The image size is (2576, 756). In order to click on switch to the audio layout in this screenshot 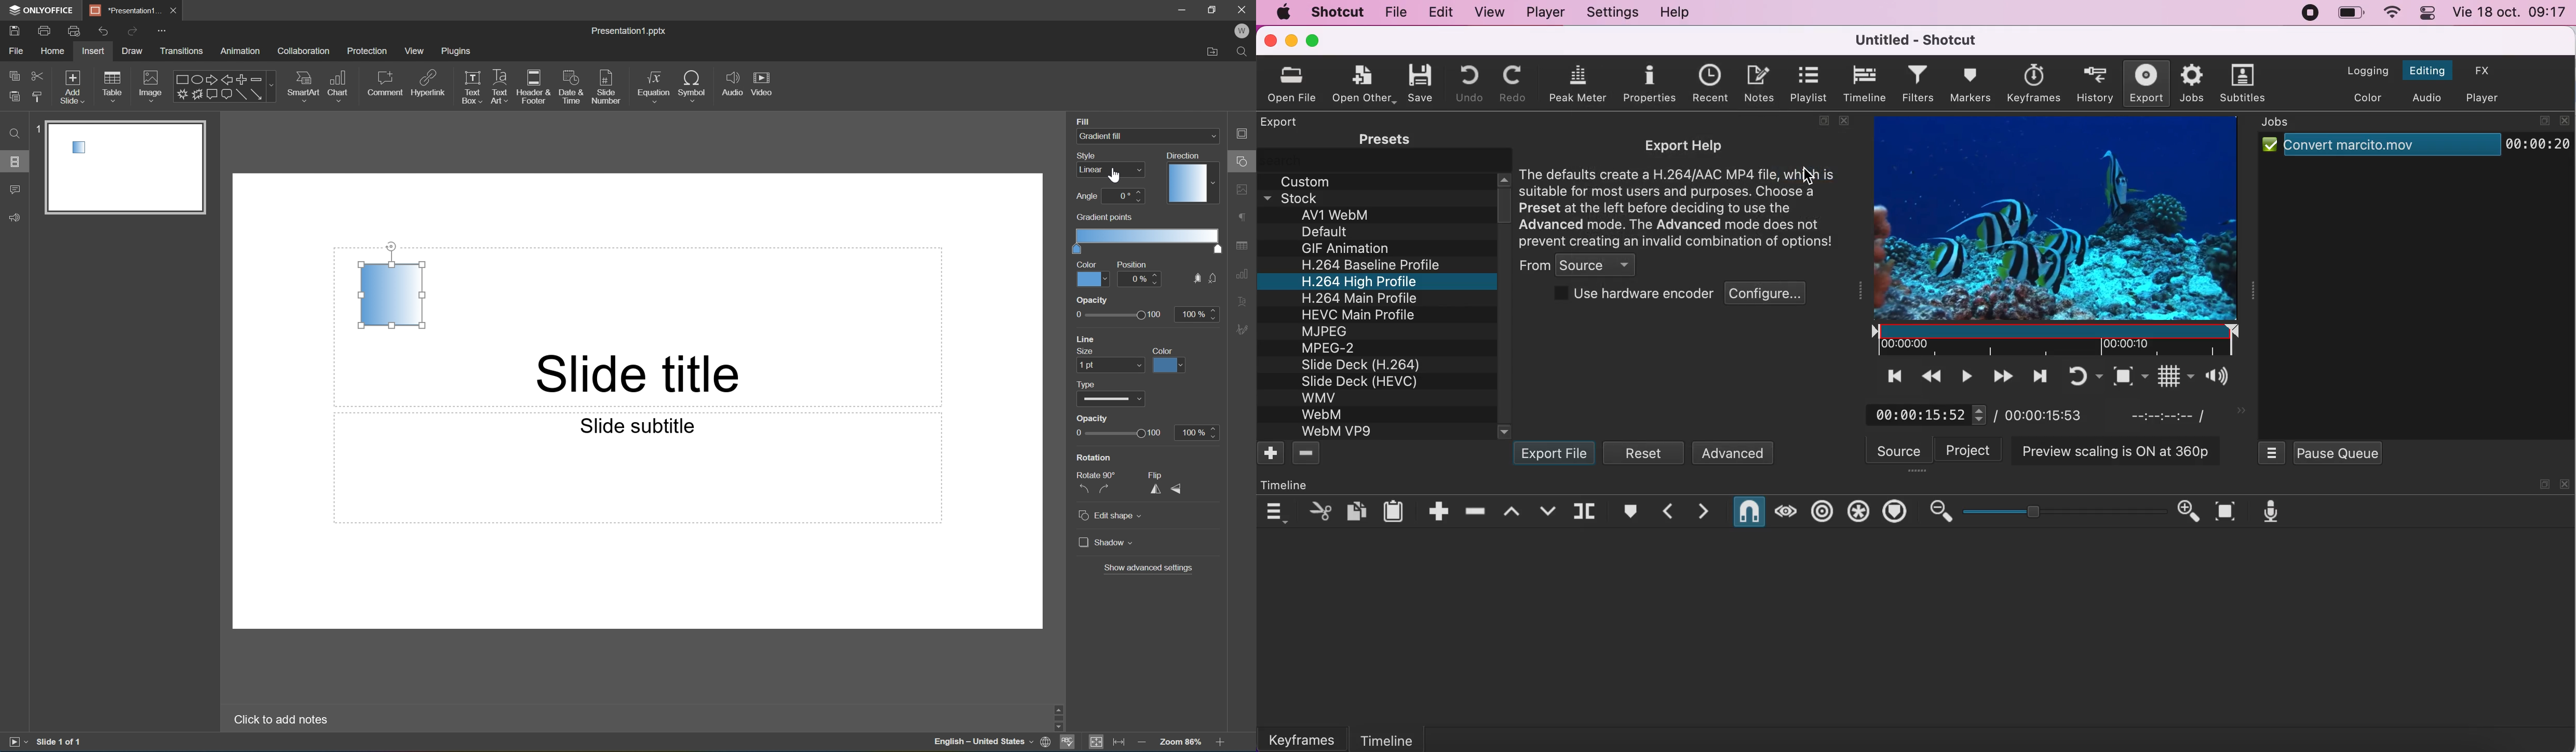, I will do `click(2426, 98)`.